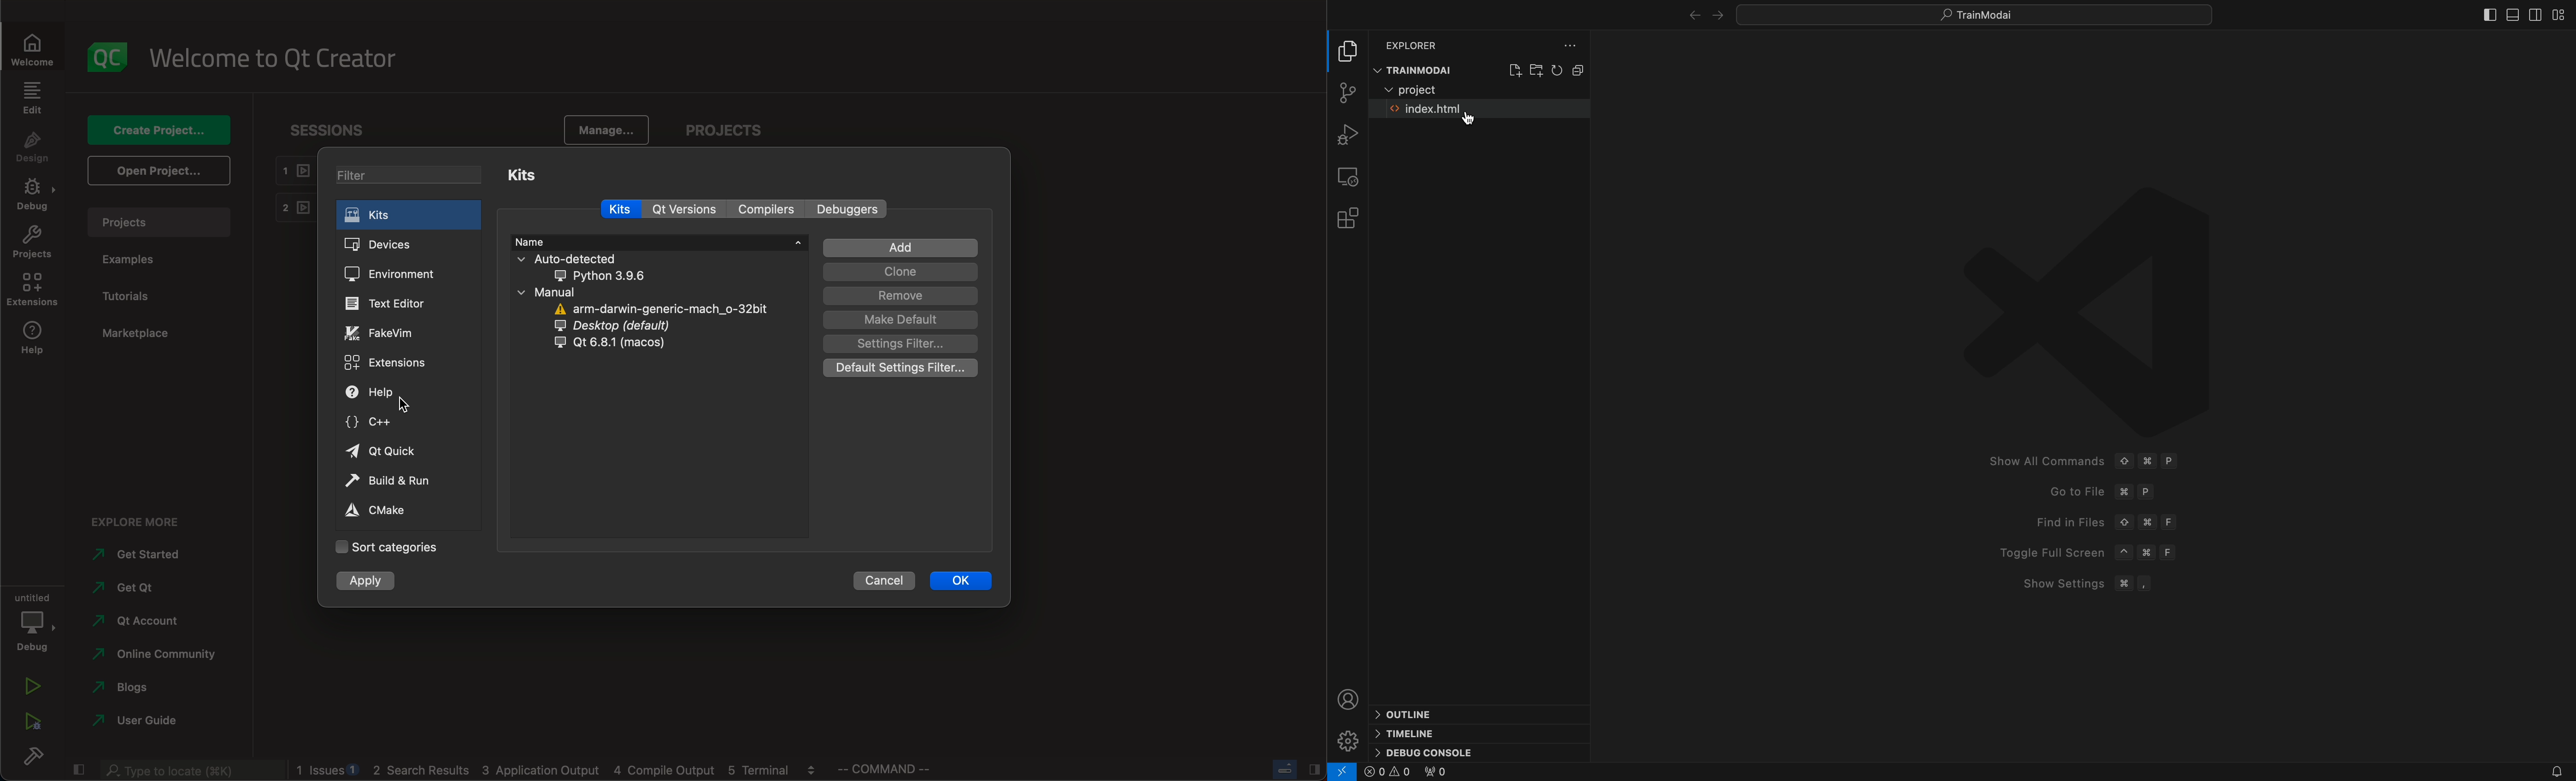  What do you see at coordinates (35, 620) in the screenshot?
I see `debug` at bounding box center [35, 620].